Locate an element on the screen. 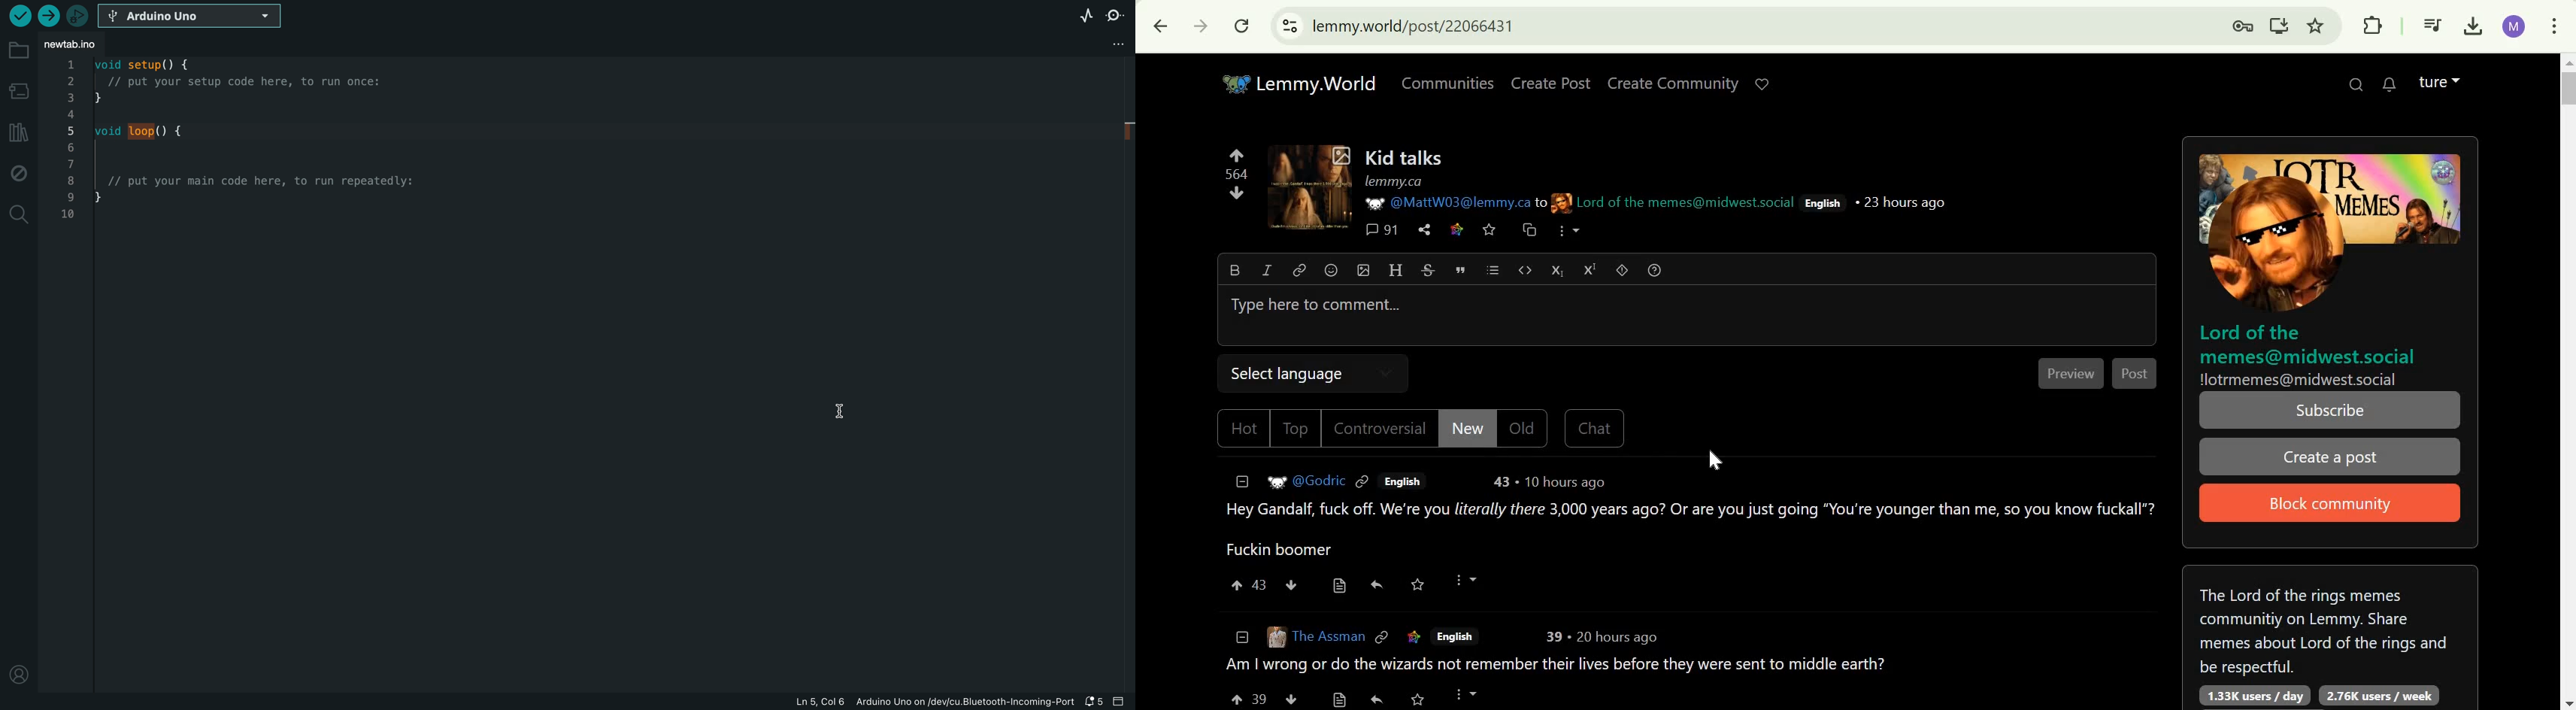 The height and width of the screenshot is (728, 2576). save is located at coordinates (1490, 230).